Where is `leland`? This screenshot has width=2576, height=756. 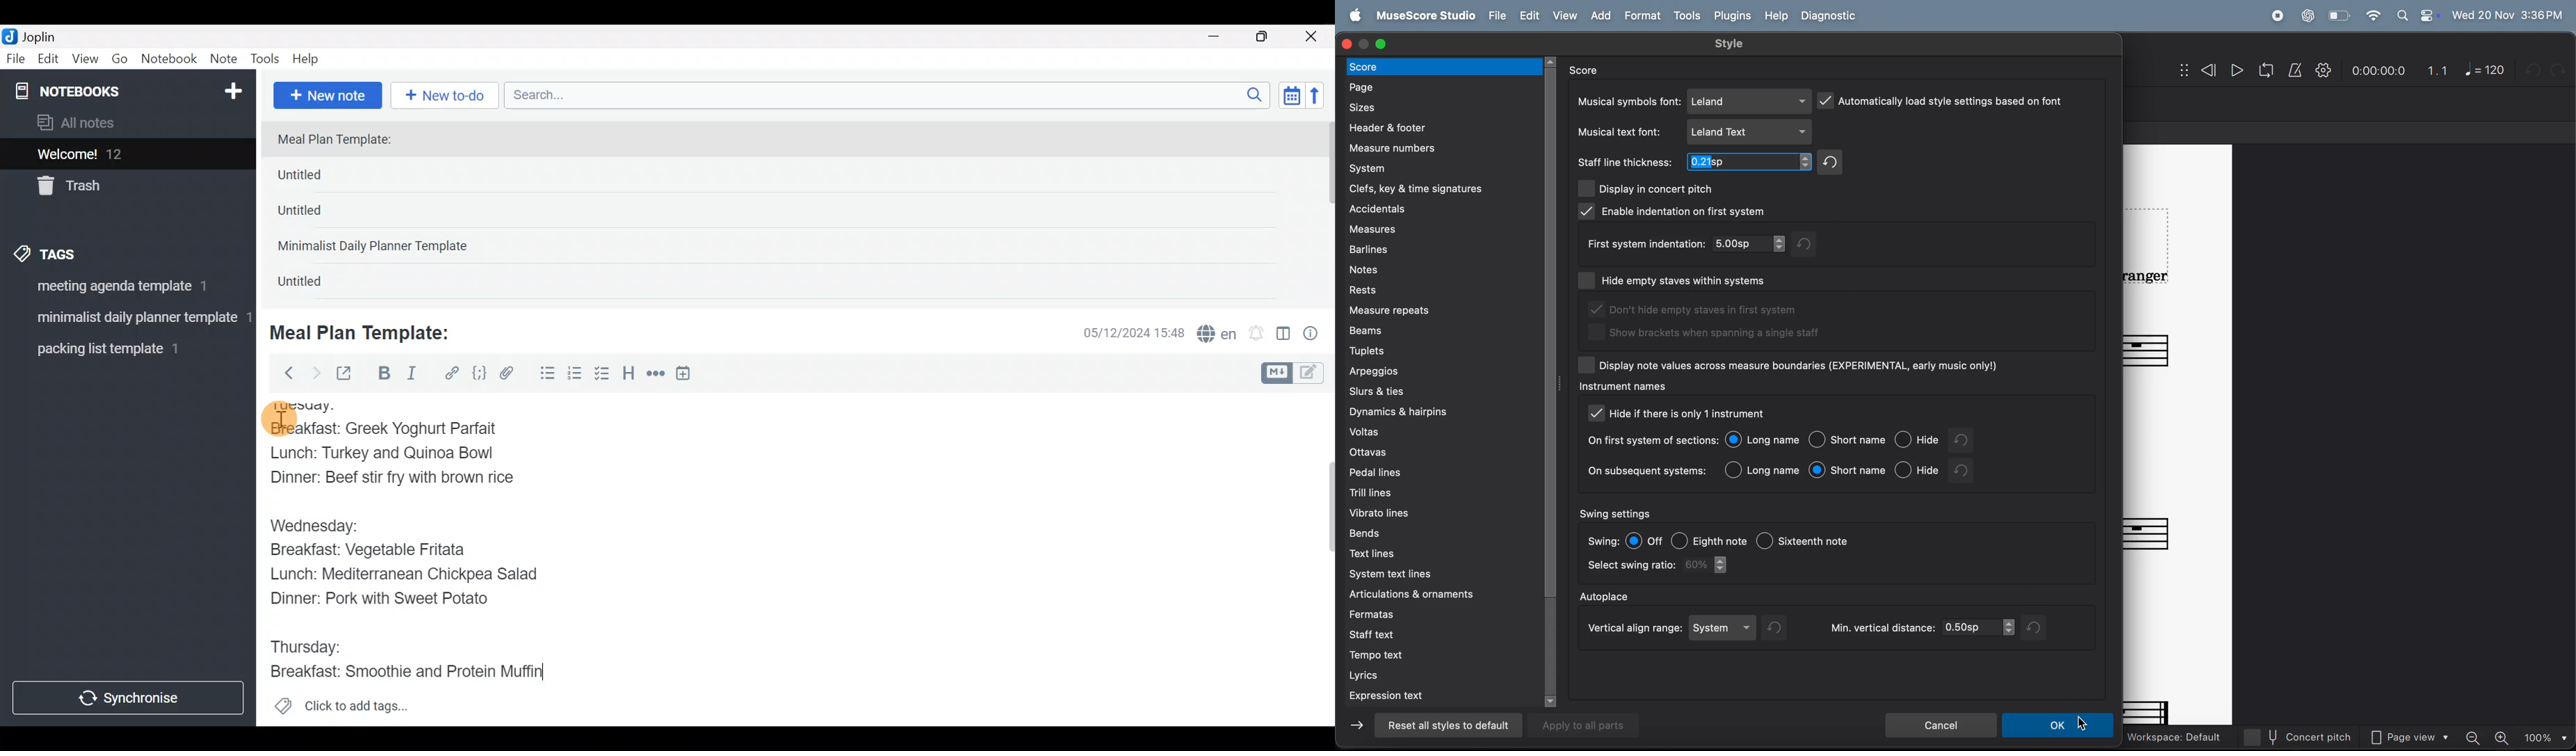
leland is located at coordinates (1751, 101).